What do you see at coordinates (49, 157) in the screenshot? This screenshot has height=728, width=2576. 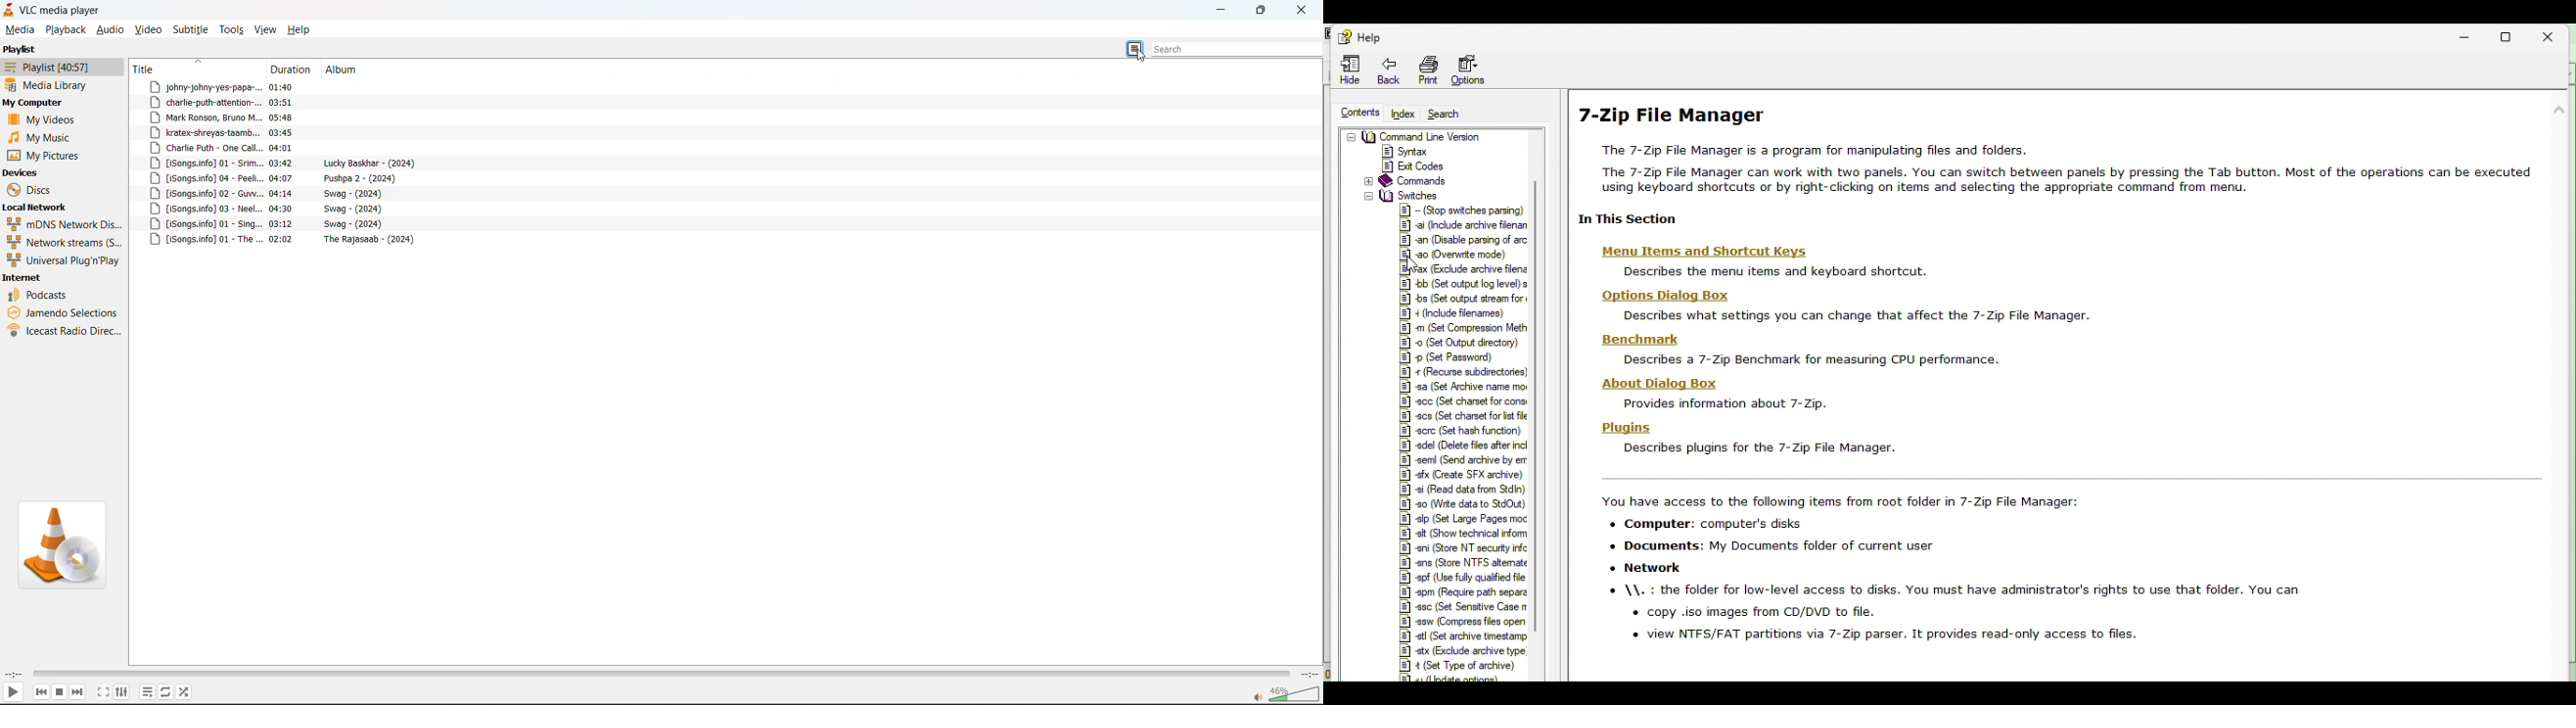 I see `pictures` at bounding box center [49, 157].